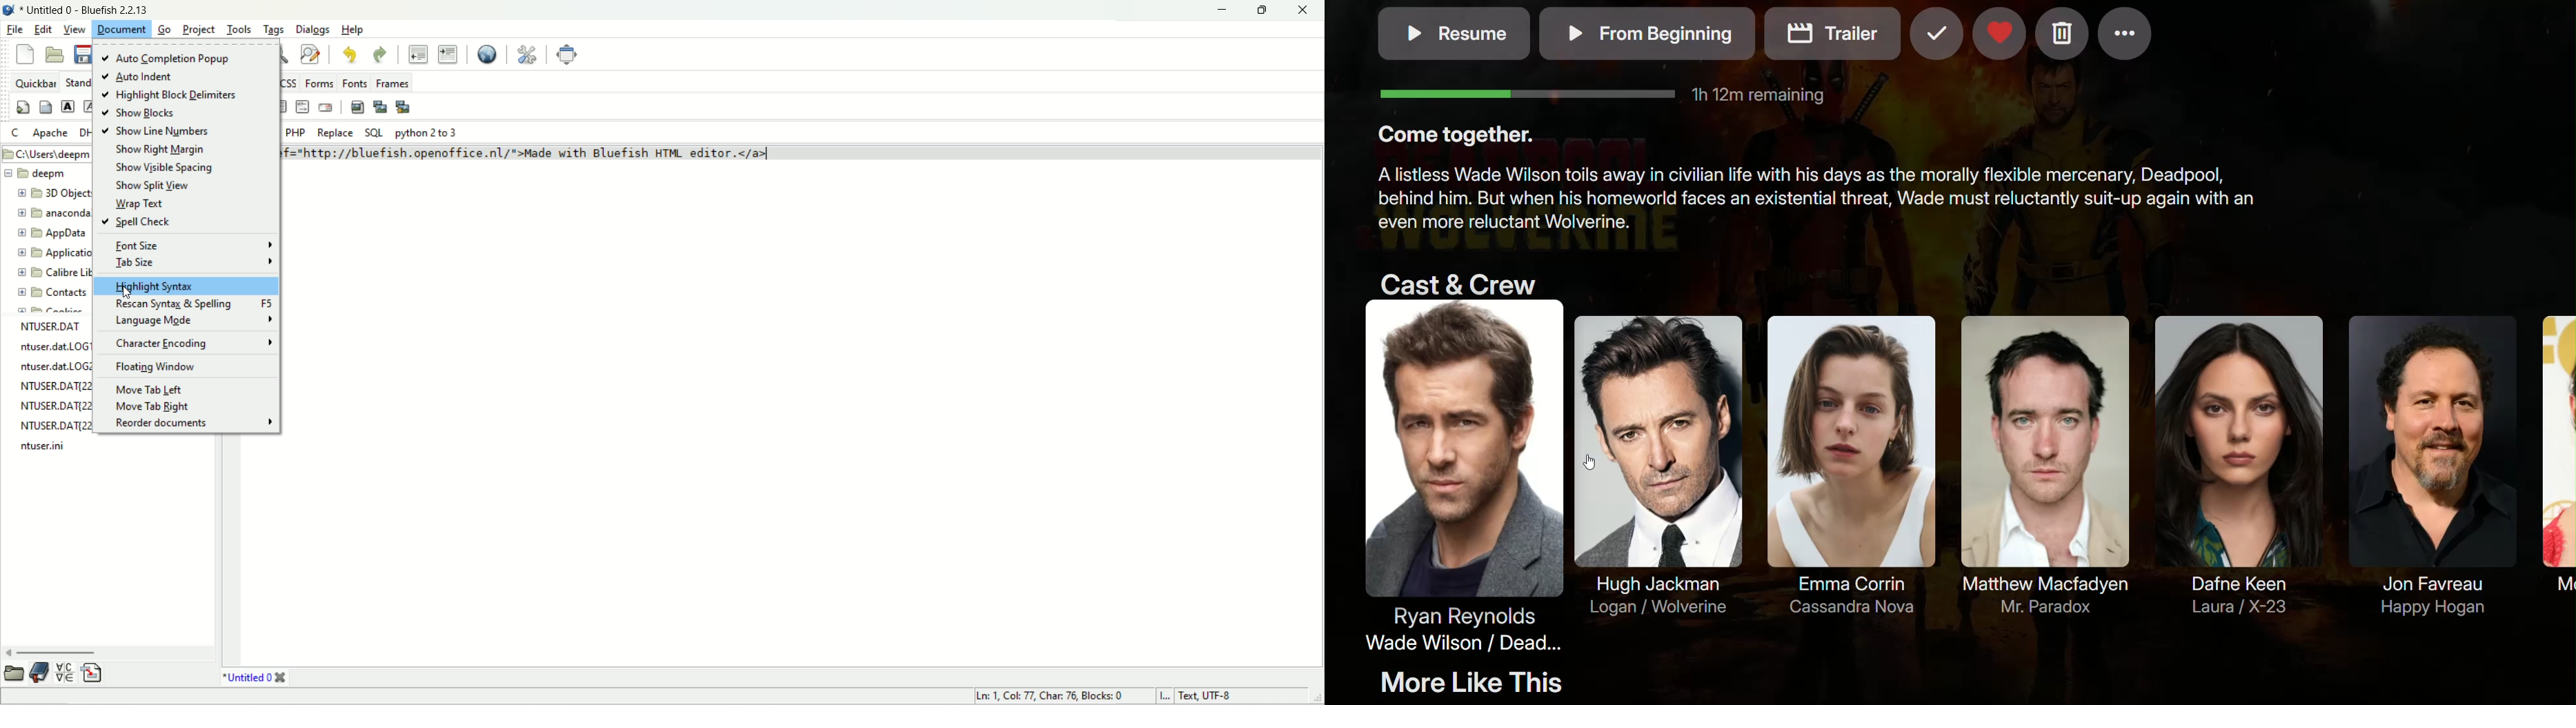  I want to click on tags, so click(274, 28).